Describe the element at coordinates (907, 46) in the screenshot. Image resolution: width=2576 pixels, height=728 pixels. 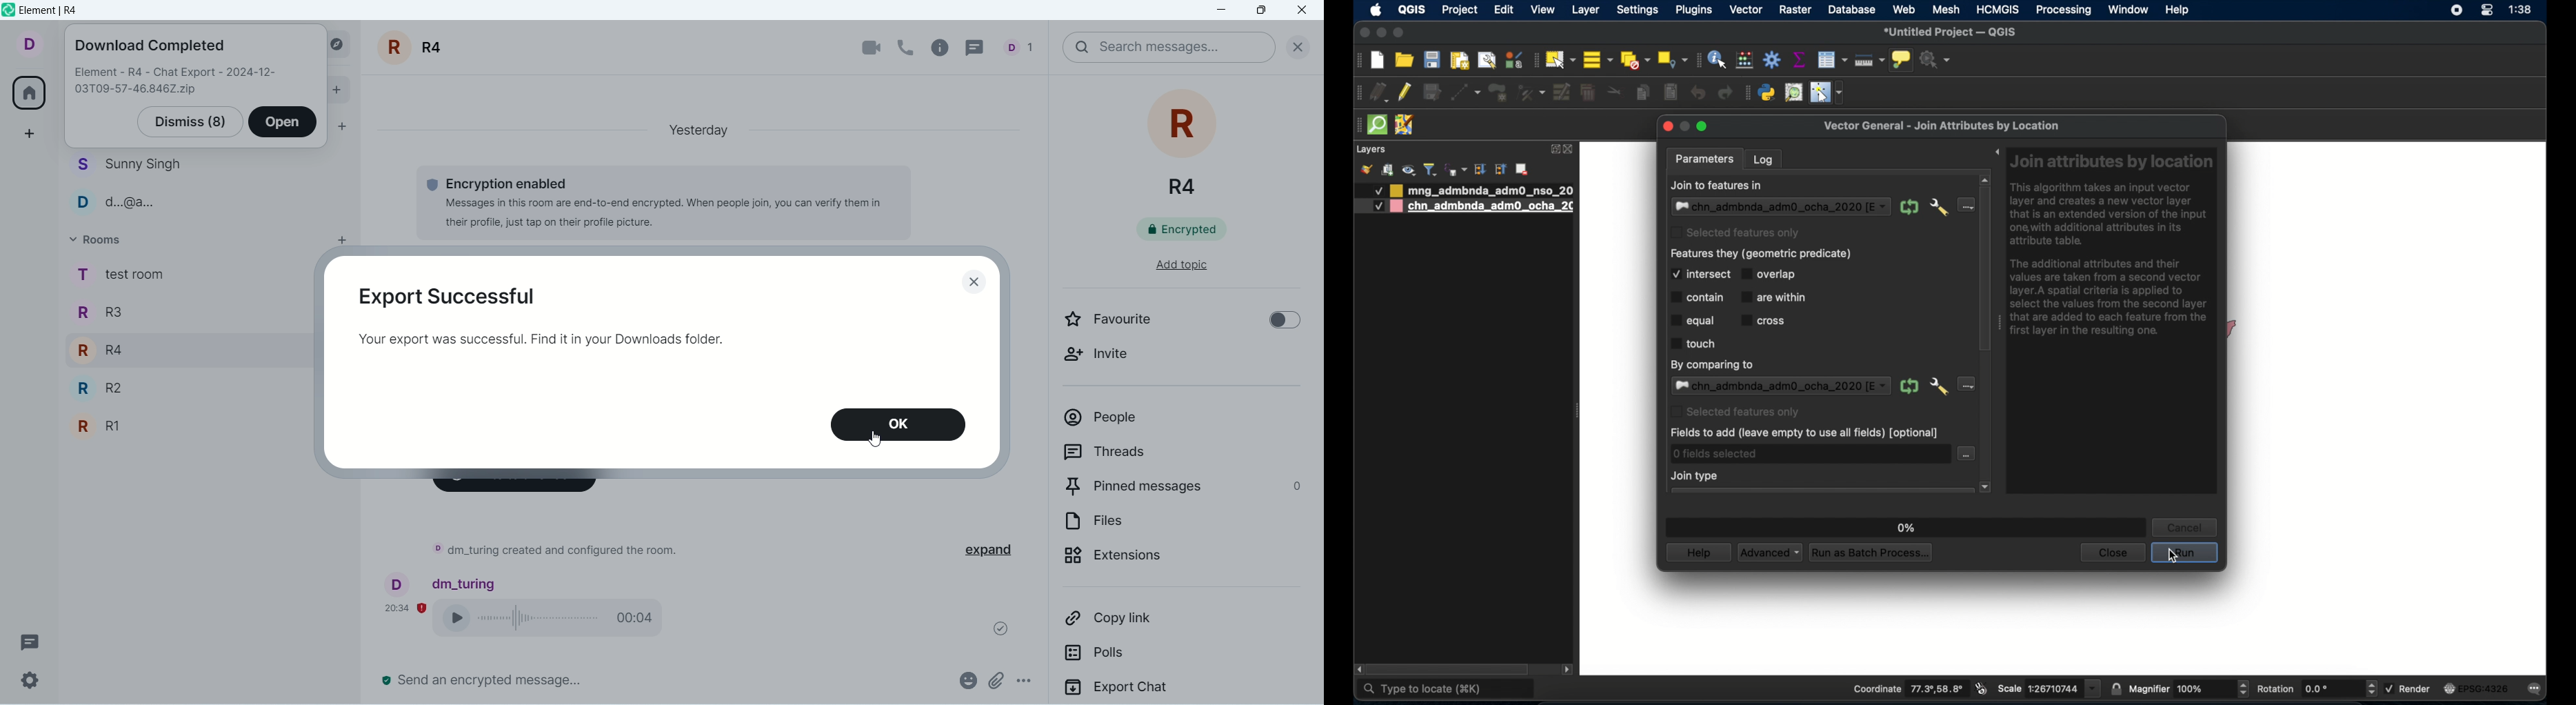
I see `voice call` at that location.